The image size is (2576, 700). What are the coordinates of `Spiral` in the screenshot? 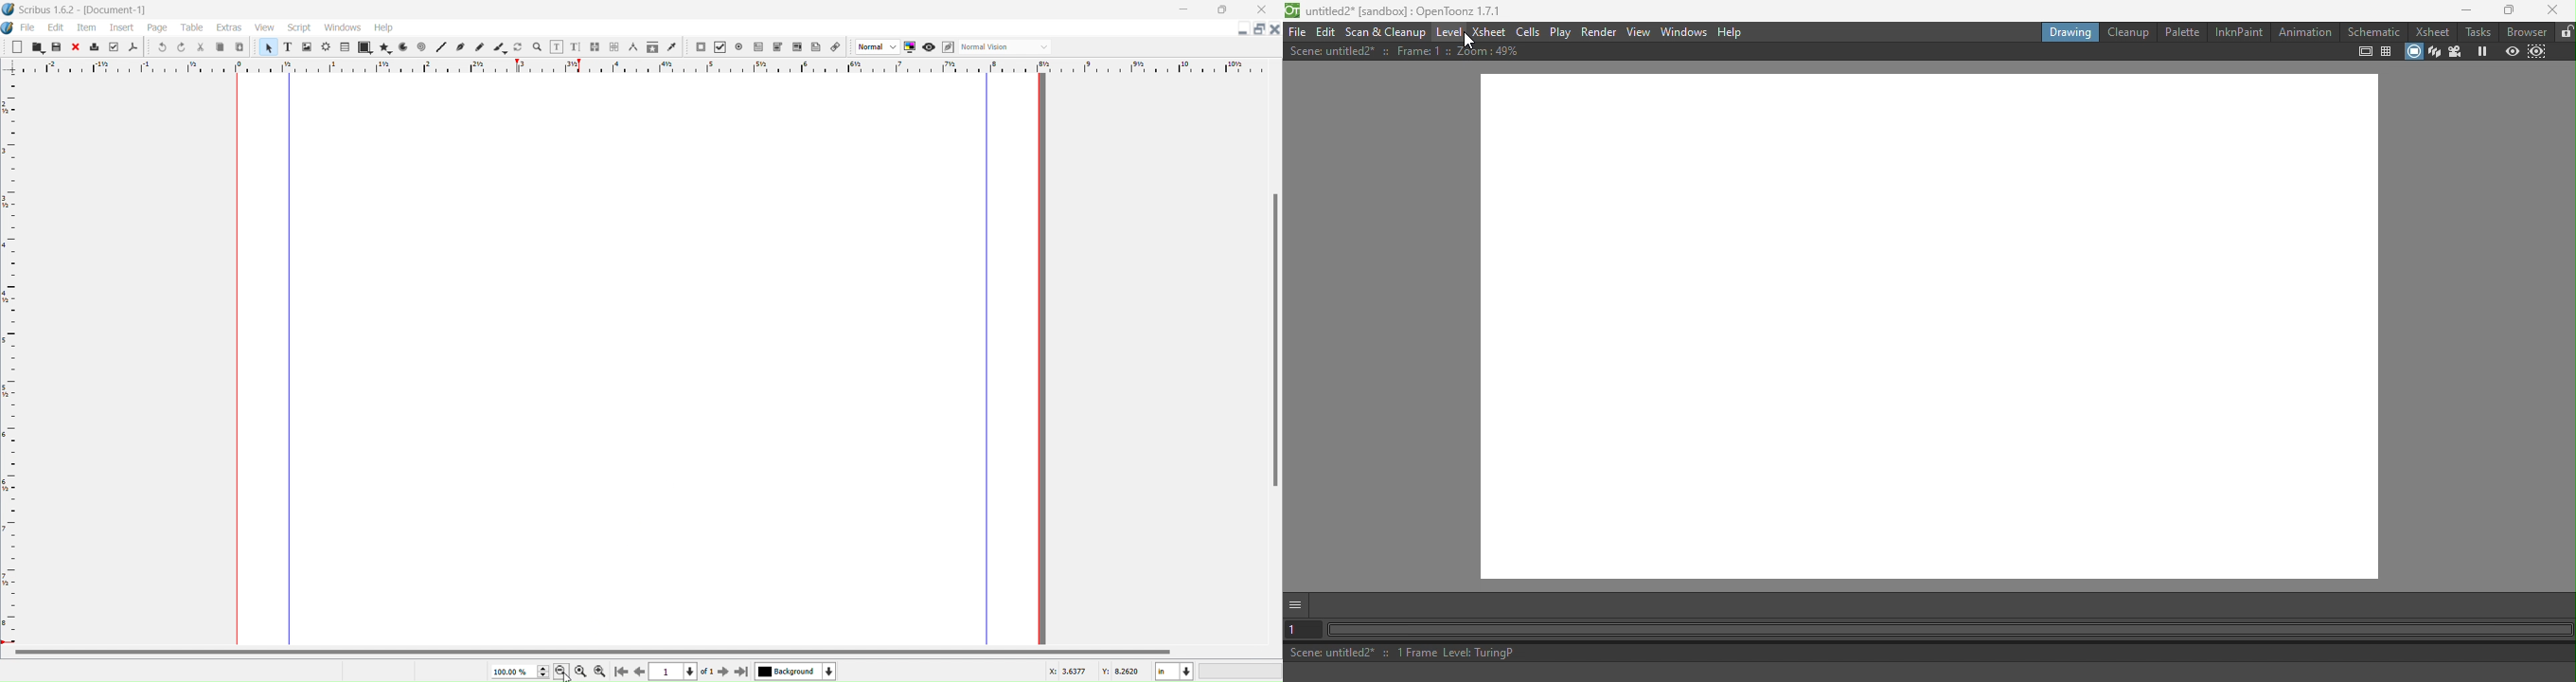 It's located at (422, 47).